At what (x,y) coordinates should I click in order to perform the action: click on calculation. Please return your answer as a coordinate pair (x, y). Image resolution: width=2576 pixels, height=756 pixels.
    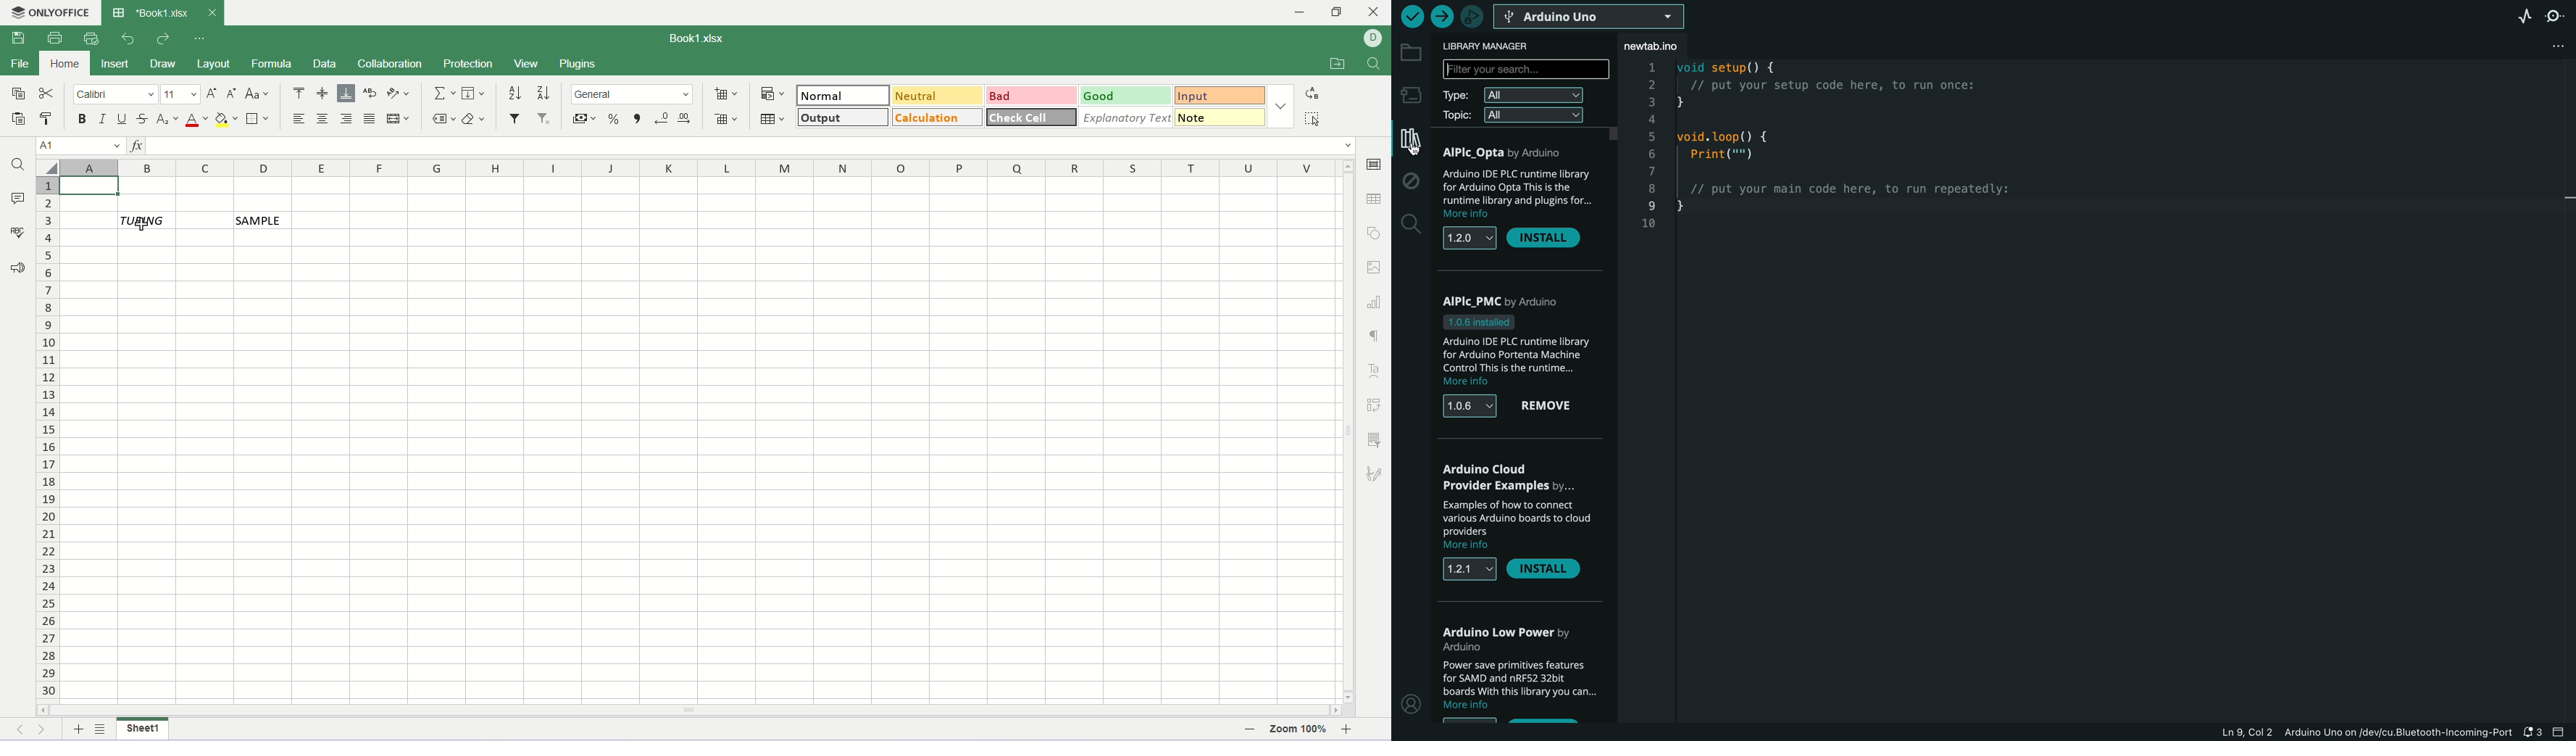
    Looking at the image, I should click on (939, 117).